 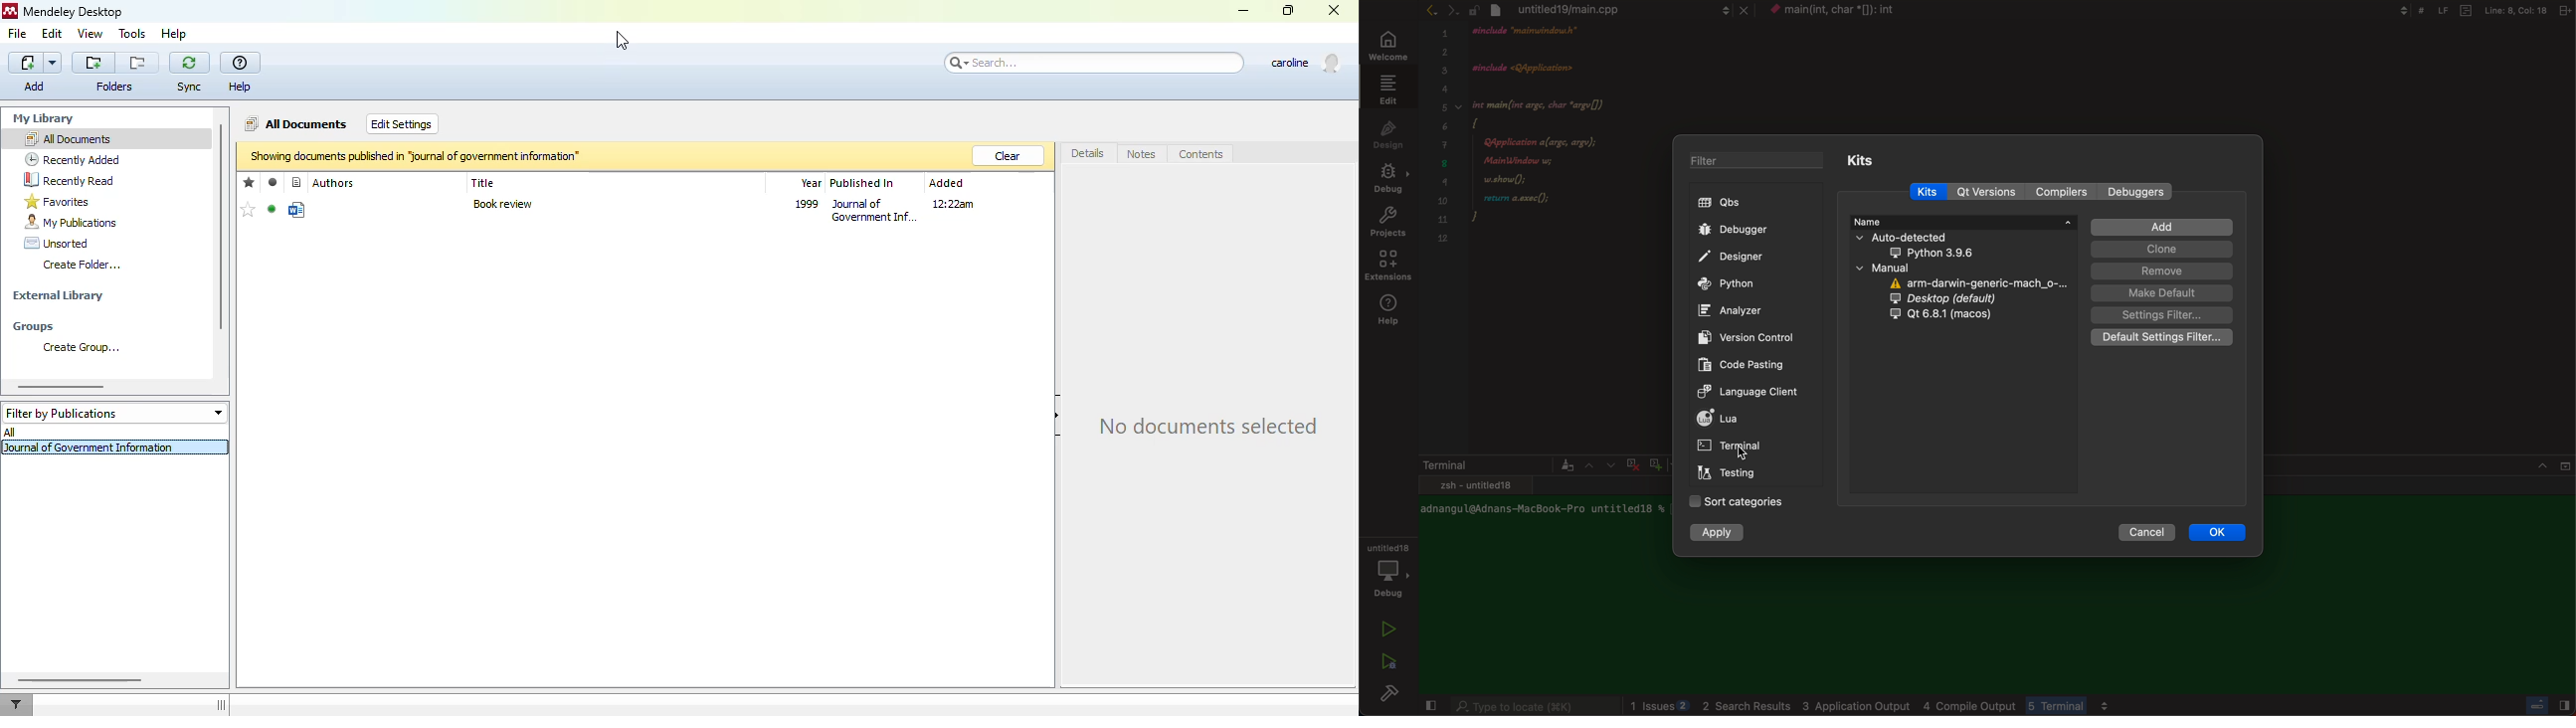 I want to click on unsorted, so click(x=57, y=243).